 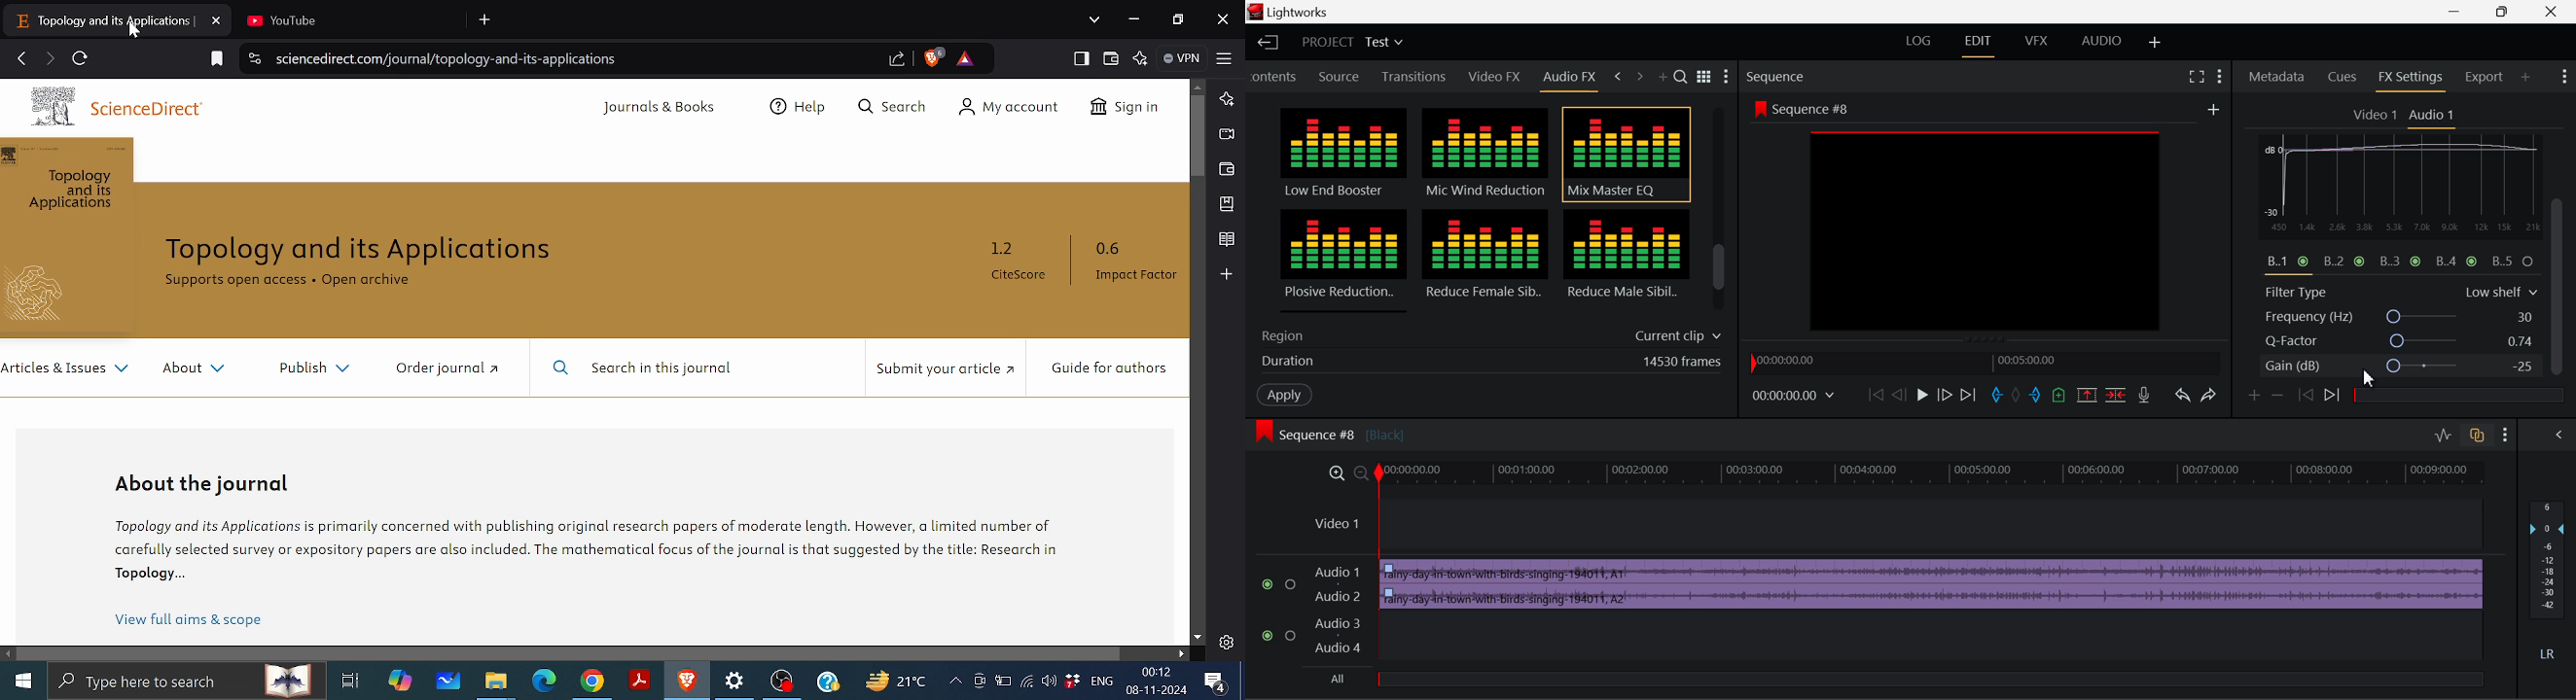 What do you see at coordinates (2366, 379) in the screenshot?
I see `Cursor Position AFTER_LAST_ACTION` at bounding box center [2366, 379].